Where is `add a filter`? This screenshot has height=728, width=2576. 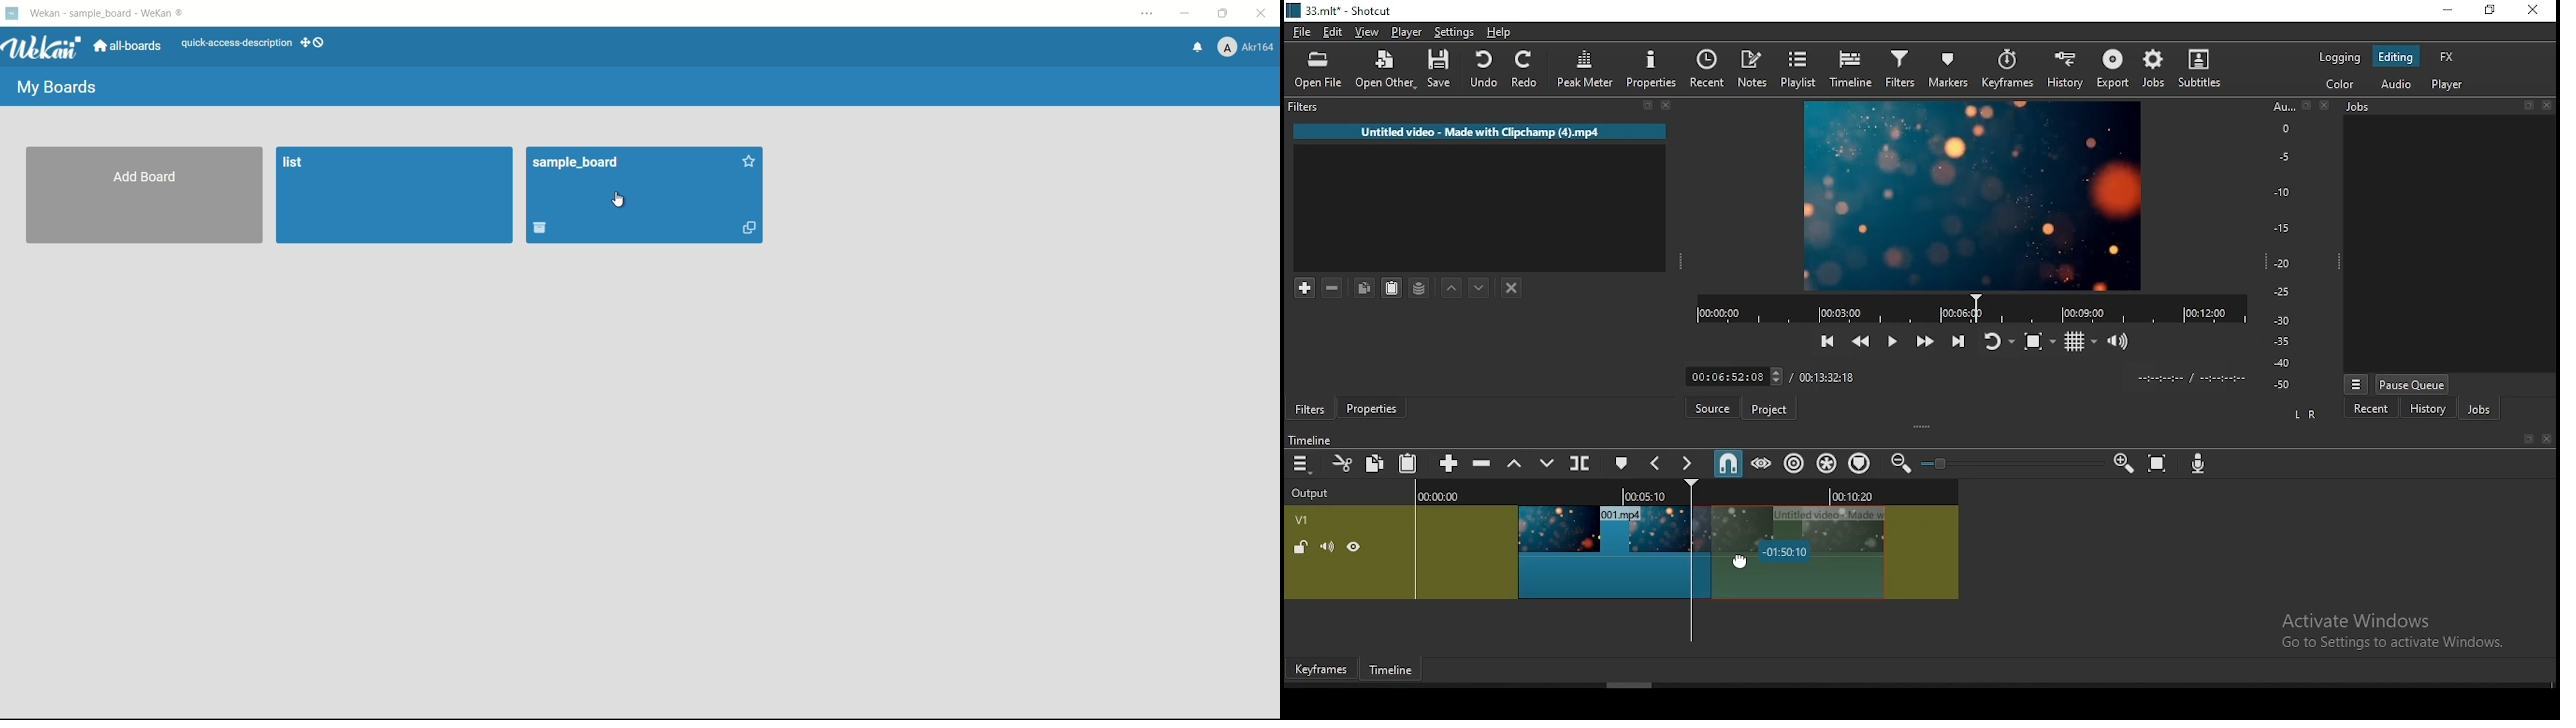 add a filter is located at coordinates (1301, 288).